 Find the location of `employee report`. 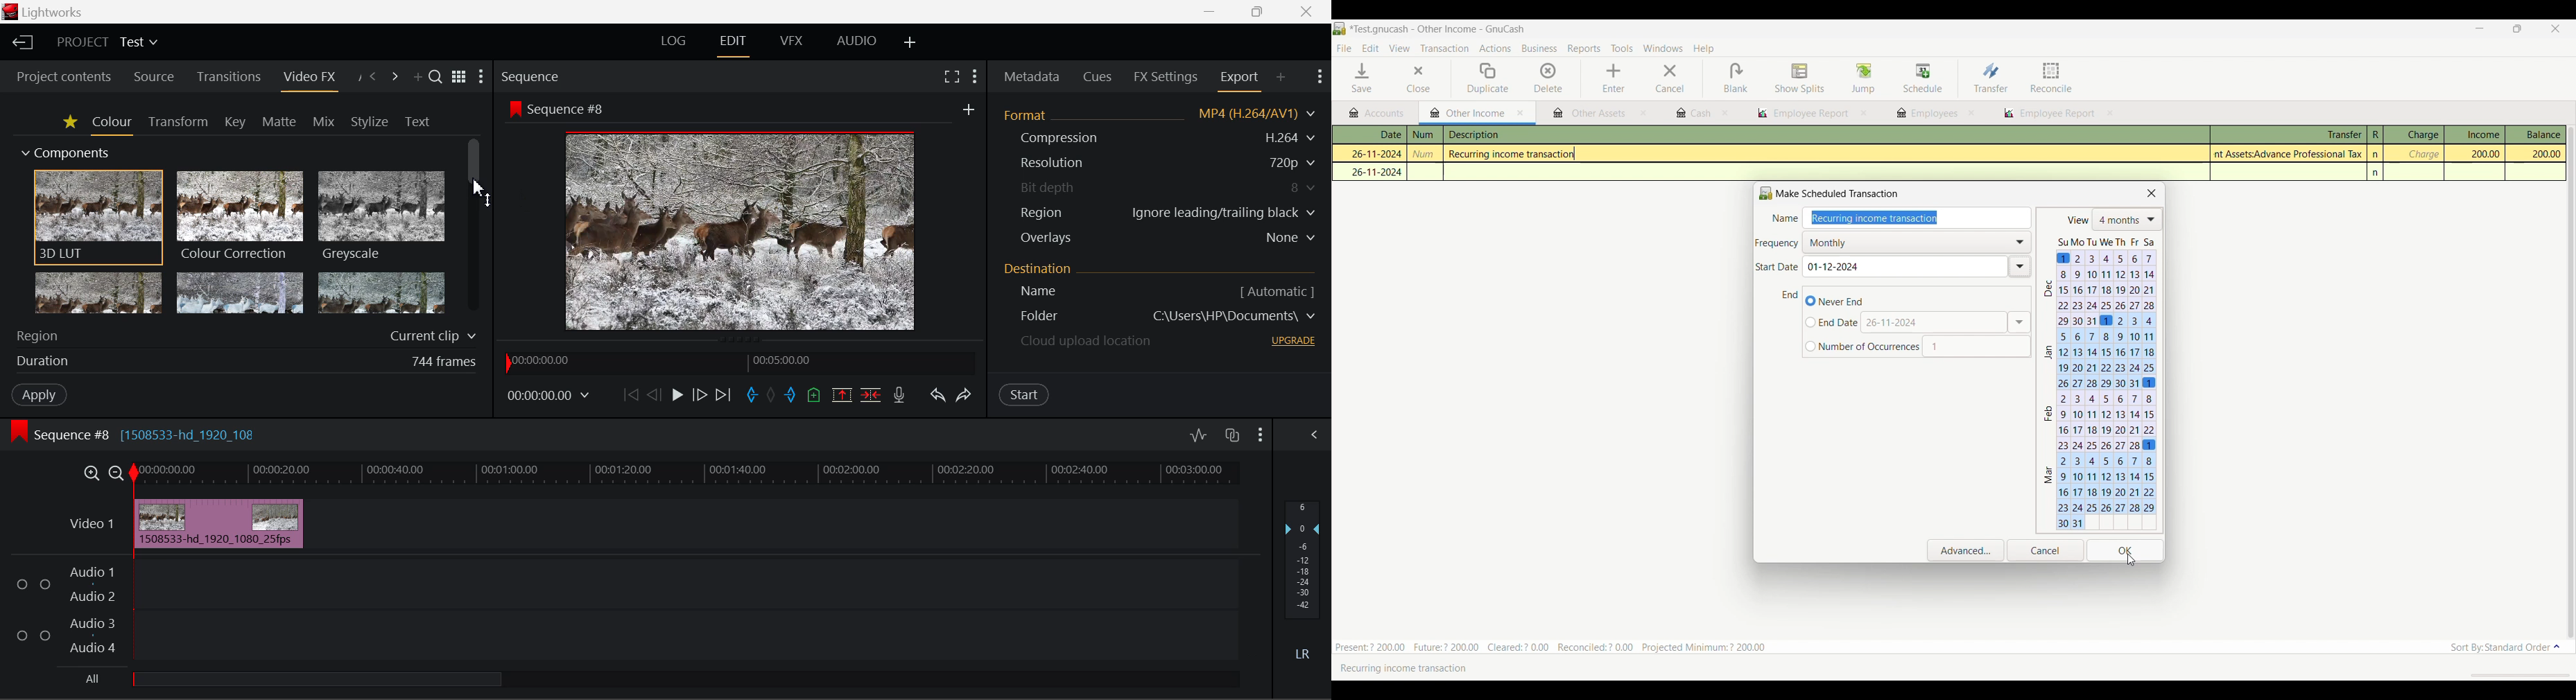

employee report is located at coordinates (1802, 113).